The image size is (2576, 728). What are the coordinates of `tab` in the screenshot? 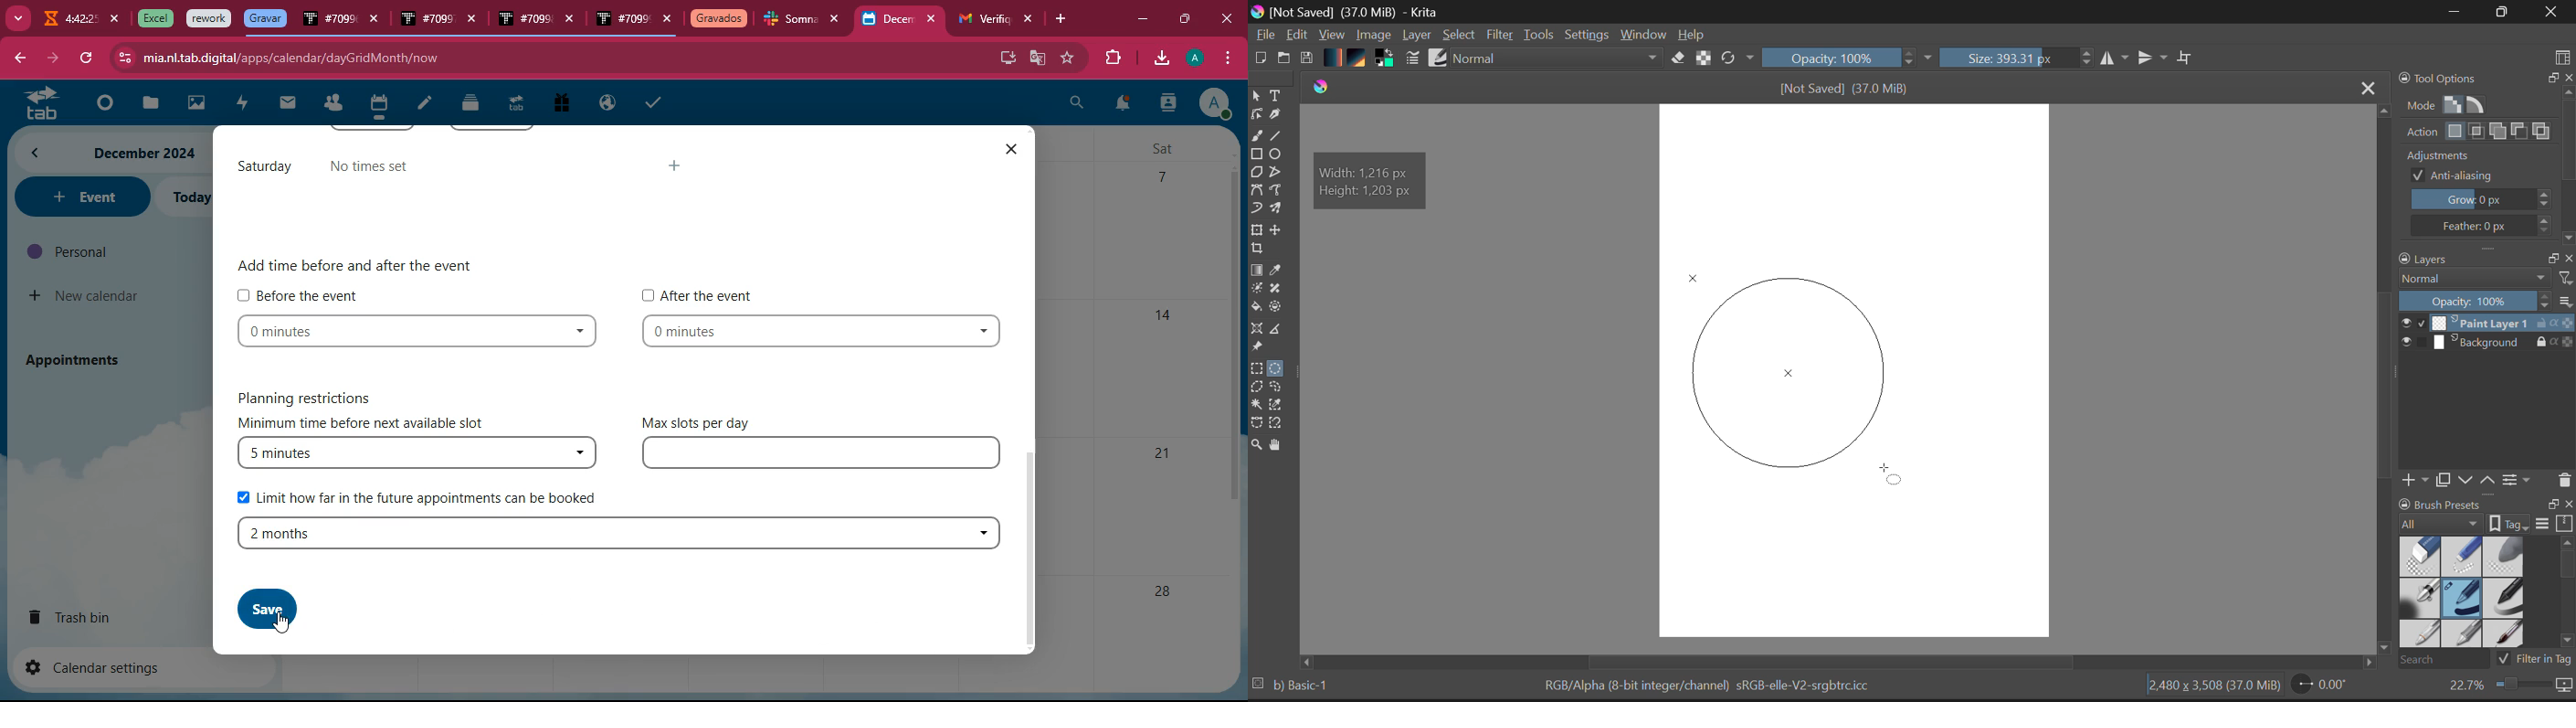 It's located at (209, 19).